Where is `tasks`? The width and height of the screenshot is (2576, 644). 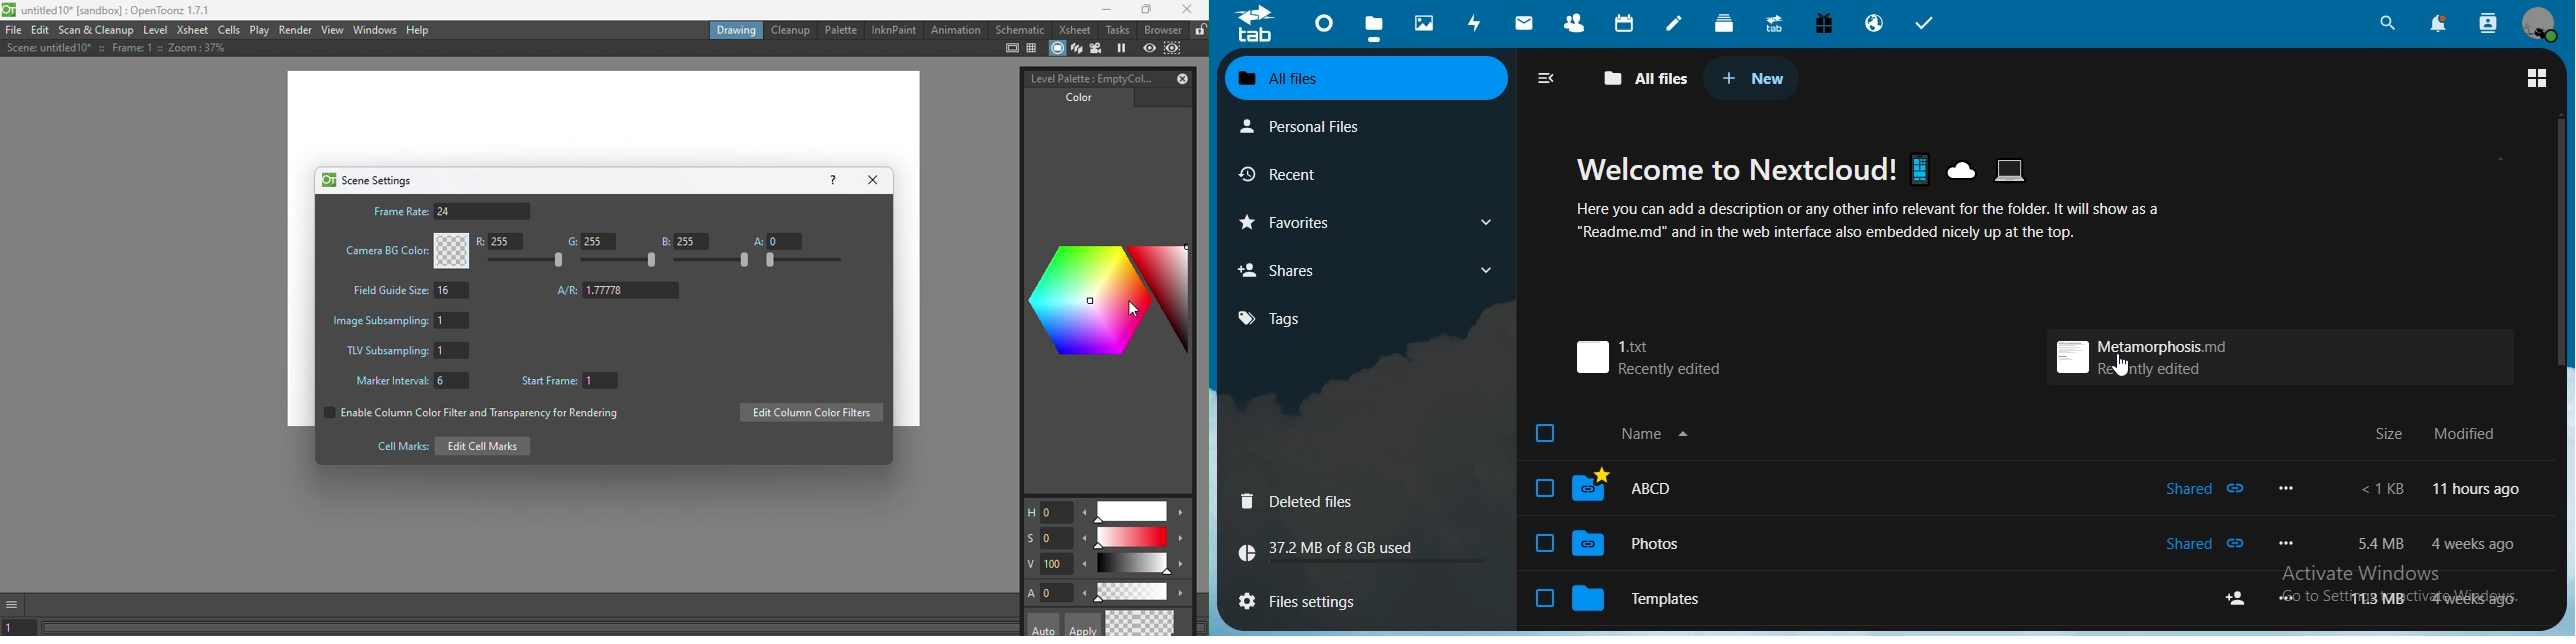 tasks is located at coordinates (1928, 25).